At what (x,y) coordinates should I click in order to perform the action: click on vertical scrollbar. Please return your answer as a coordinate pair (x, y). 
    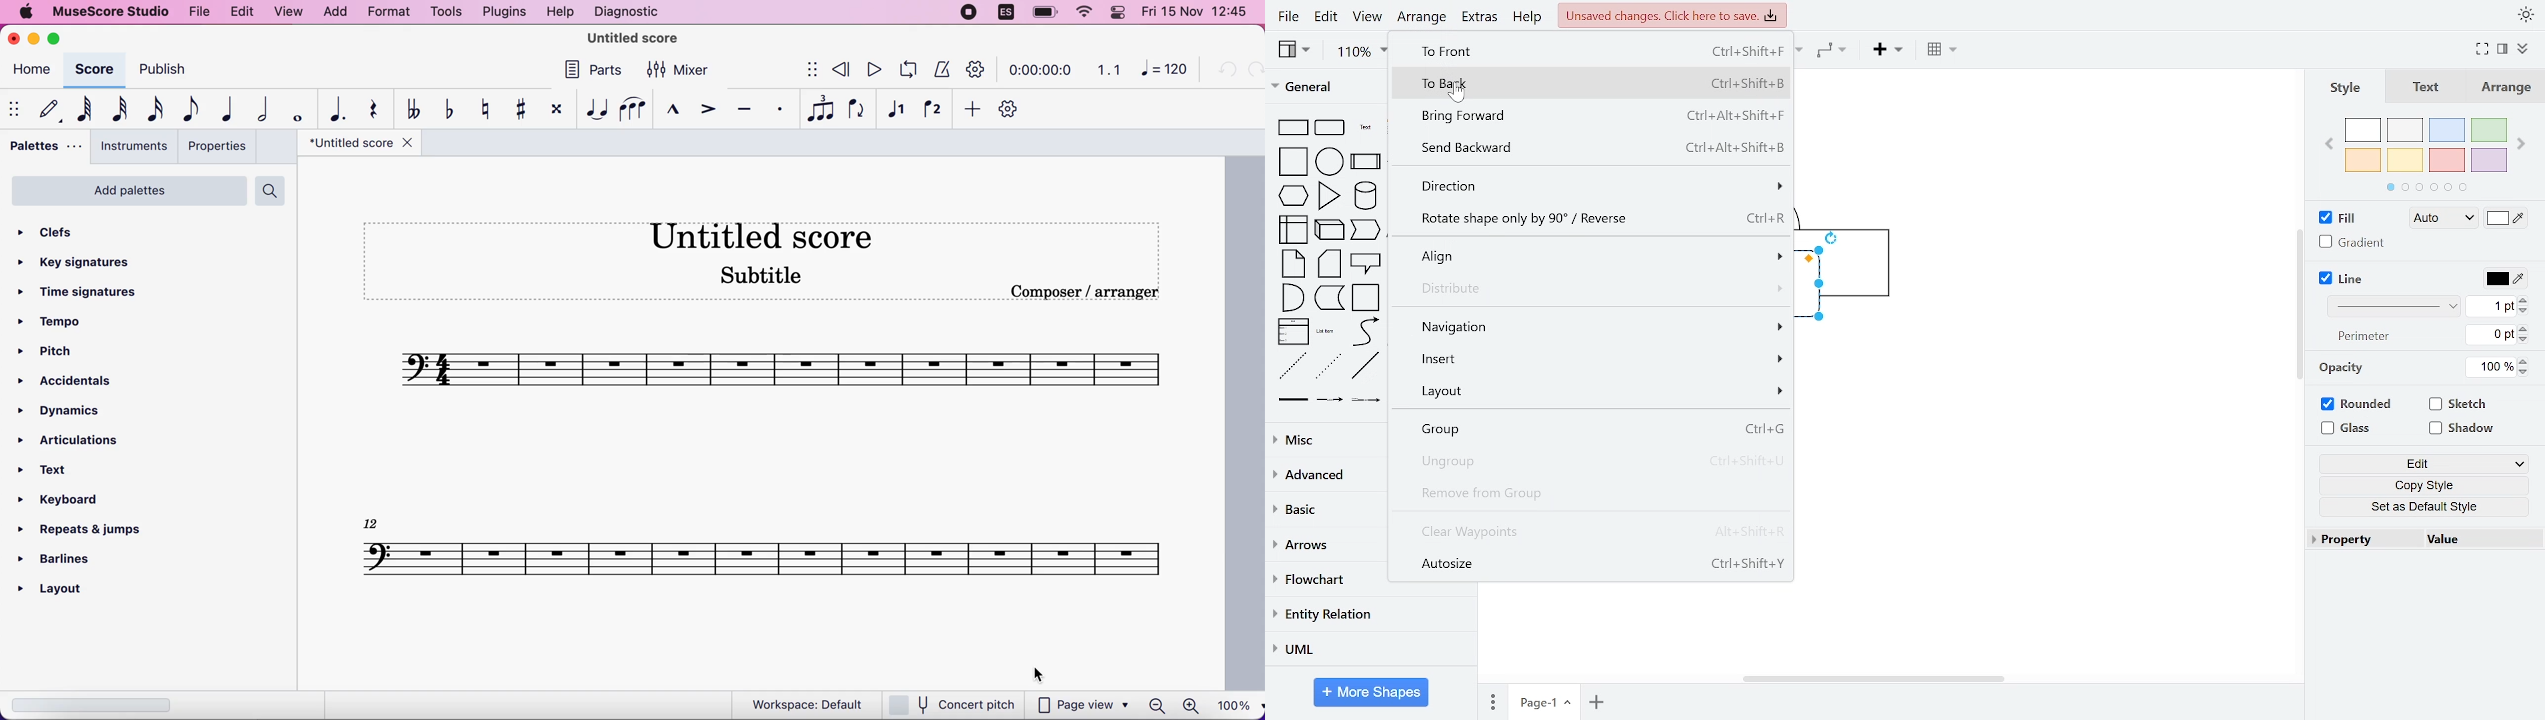
    Looking at the image, I should click on (2300, 304).